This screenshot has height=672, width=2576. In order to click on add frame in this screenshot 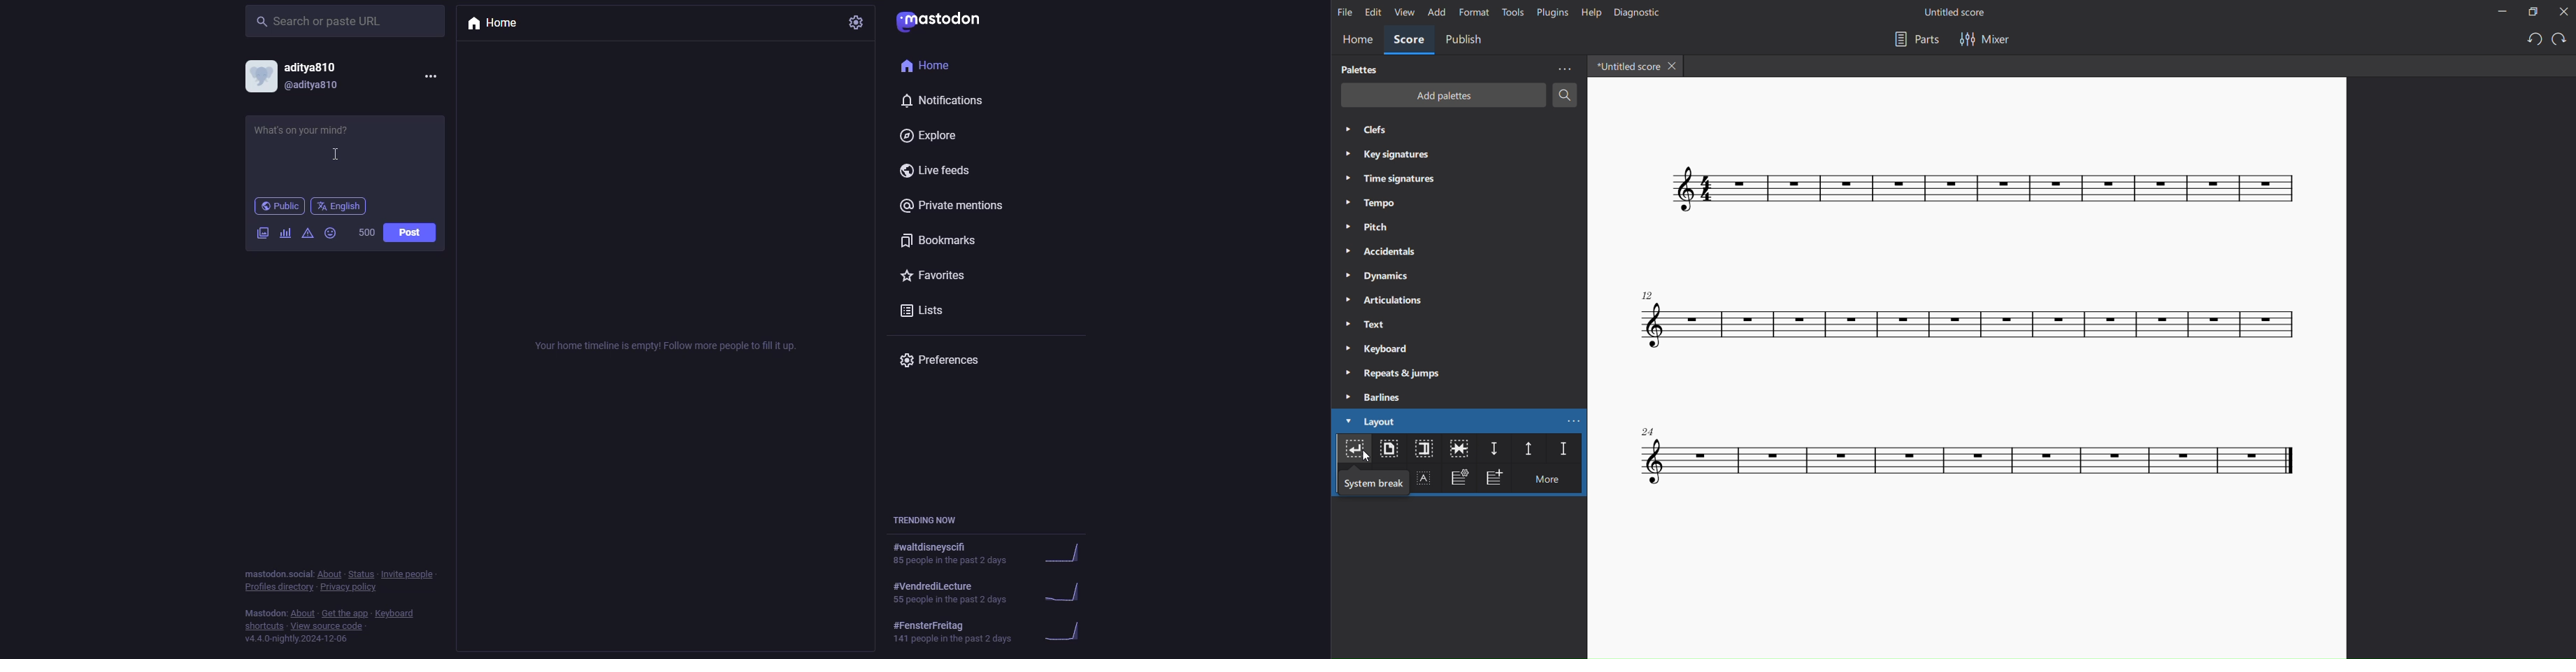, I will do `click(1497, 479)`.